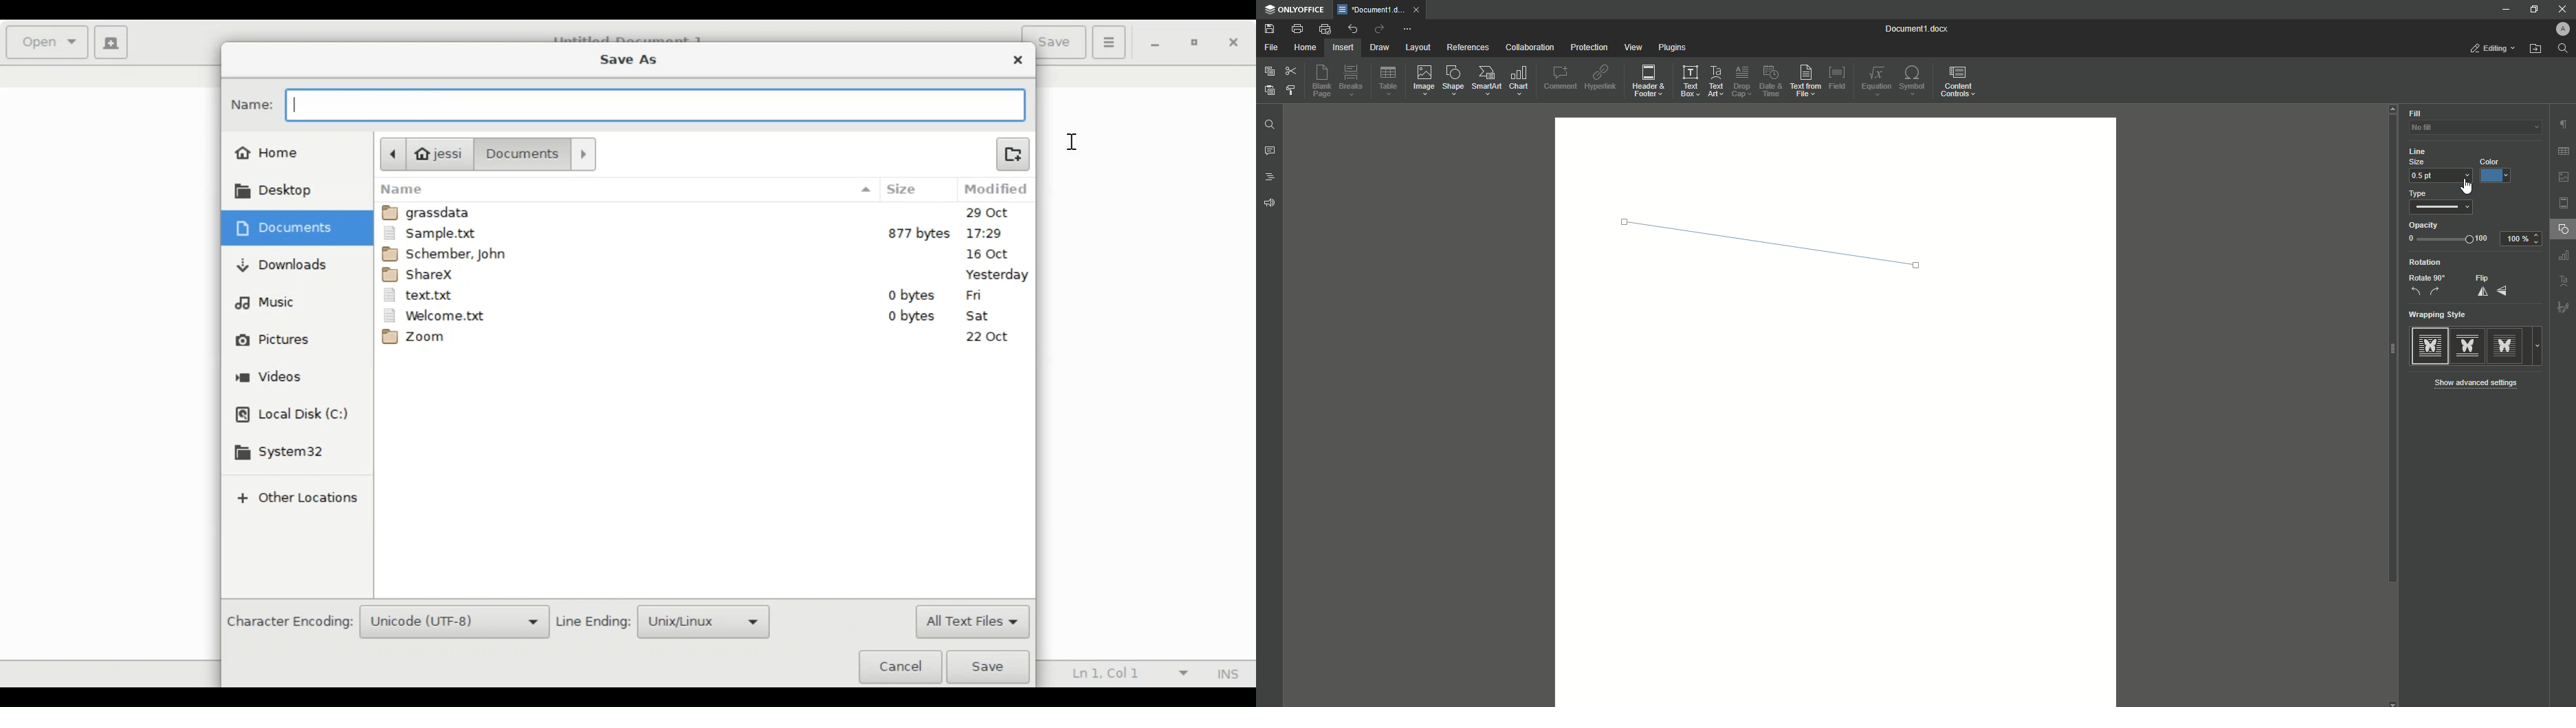  I want to click on tab 1, so click(1383, 10).